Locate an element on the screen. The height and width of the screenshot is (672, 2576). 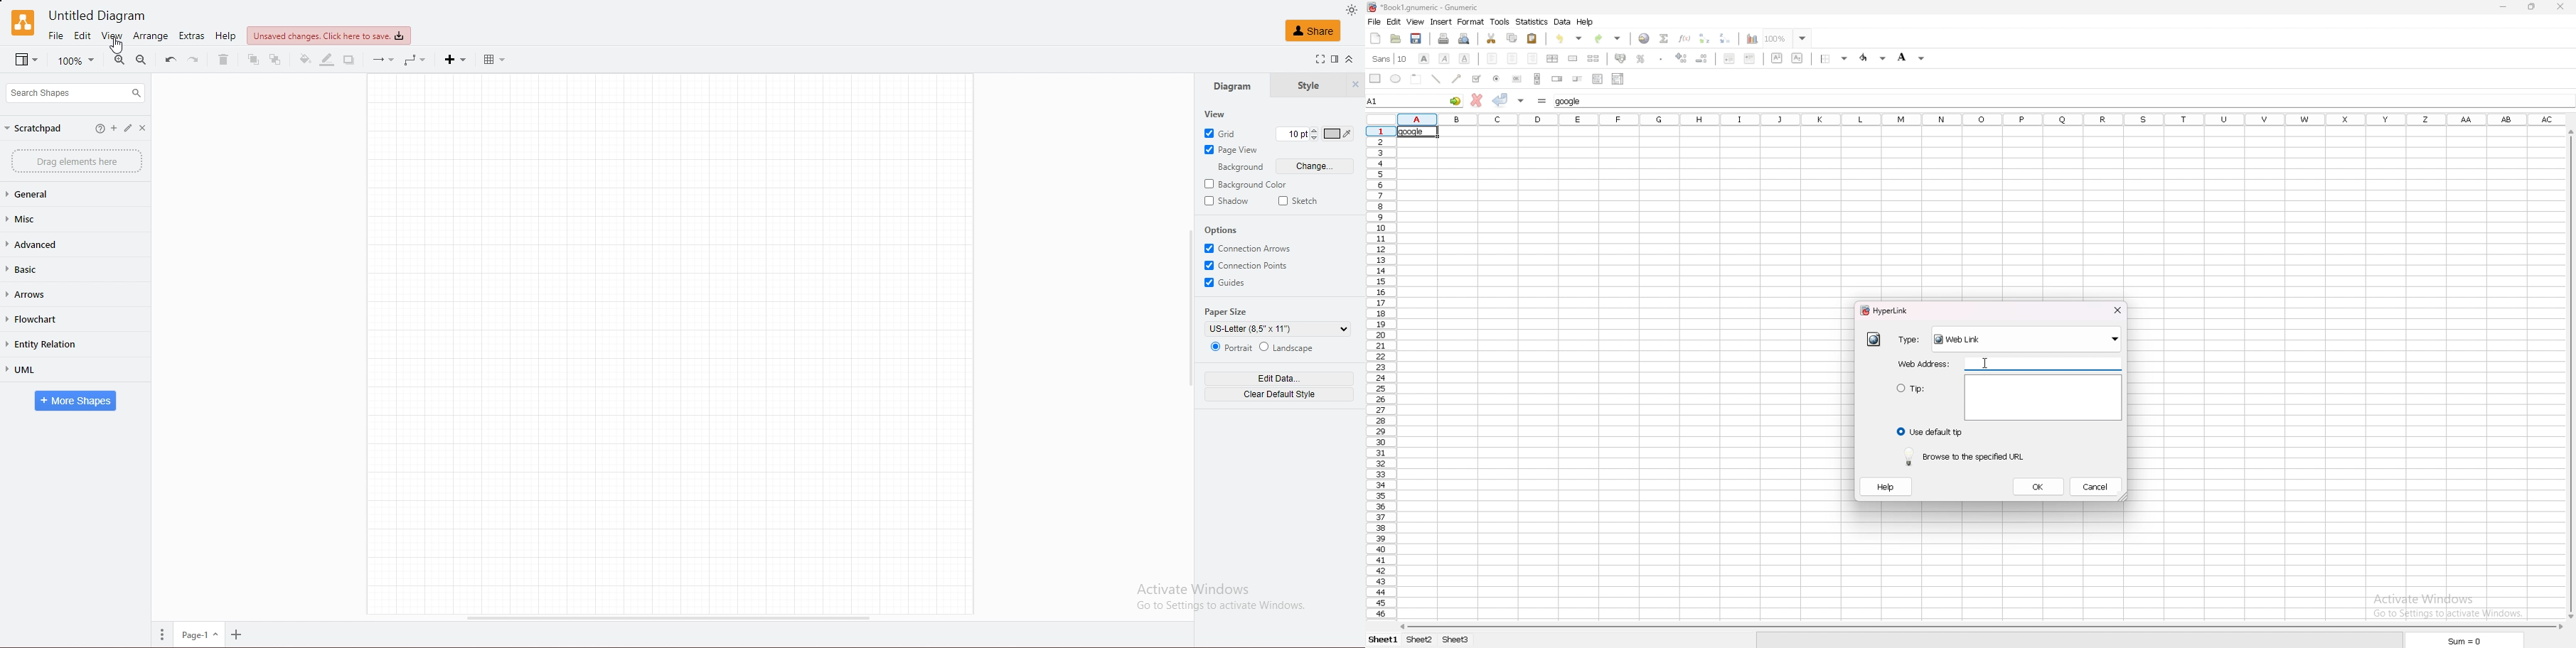
sheet 2 is located at coordinates (1419, 640).